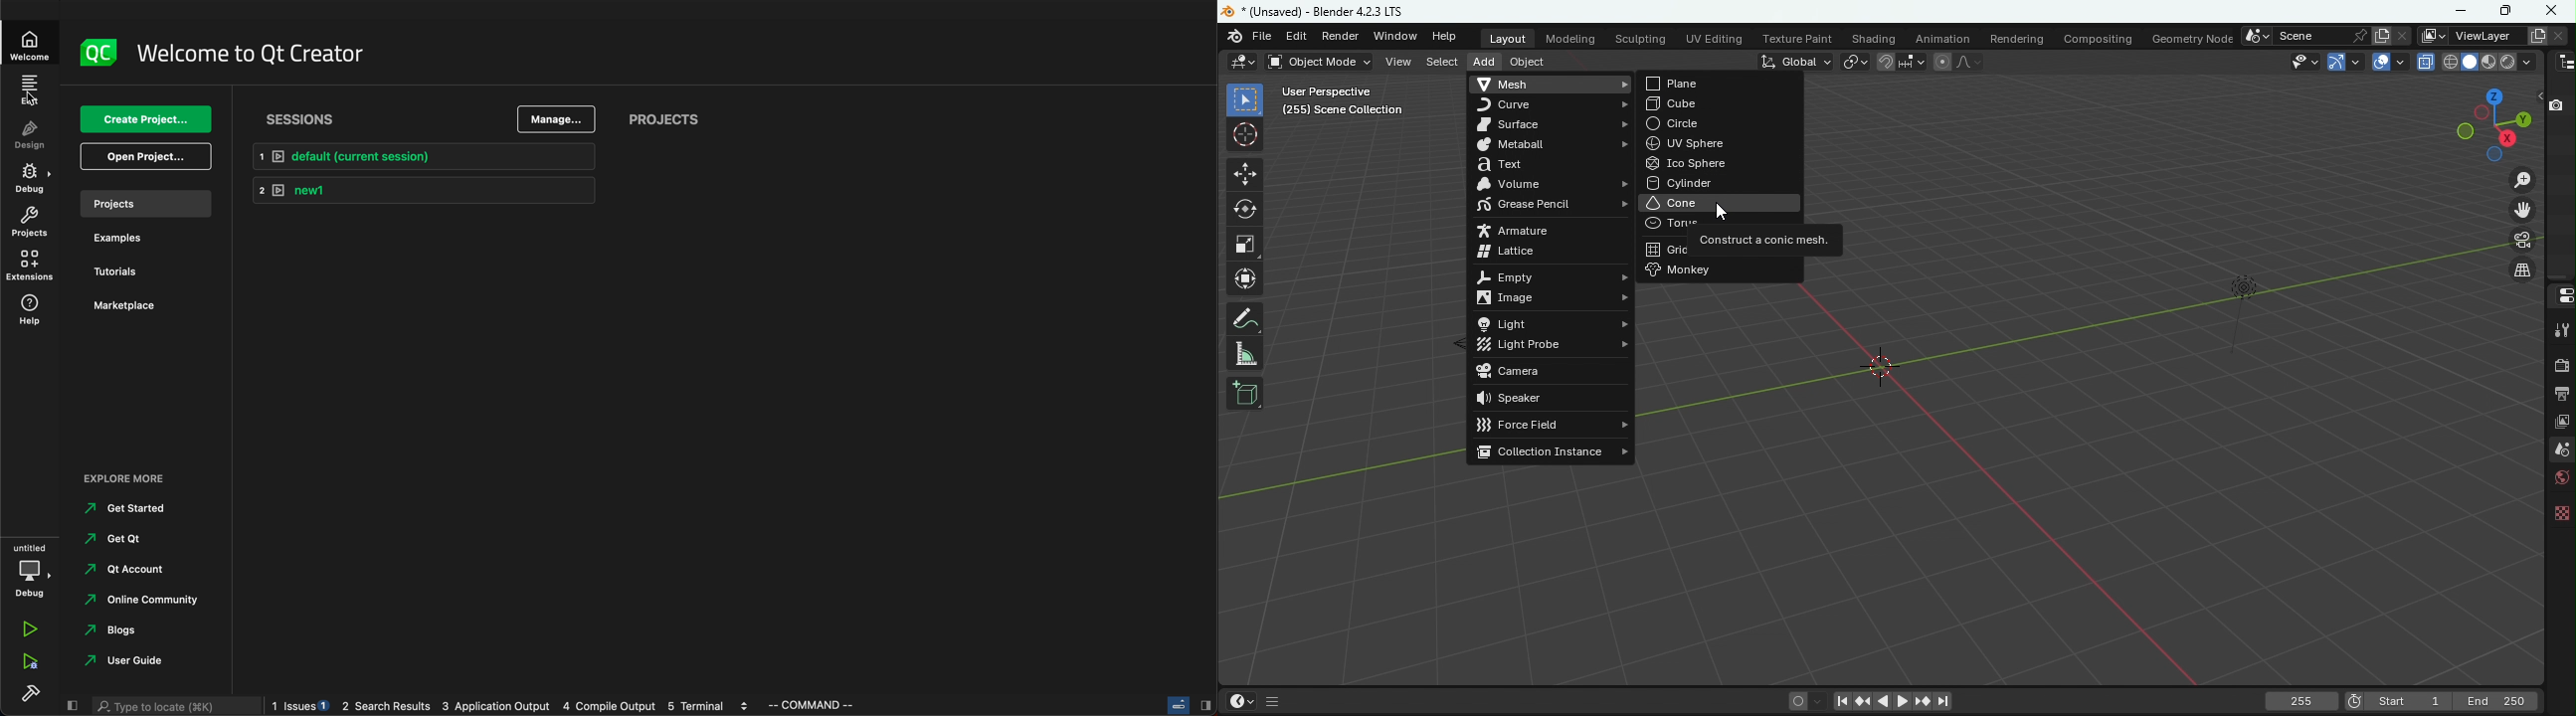 Image resolution: width=2576 pixels, height=728 pixels. What do you see at coordinates (1245, 280) in the screenshot?
I see `Transform` at bounding box center [1245, 280].